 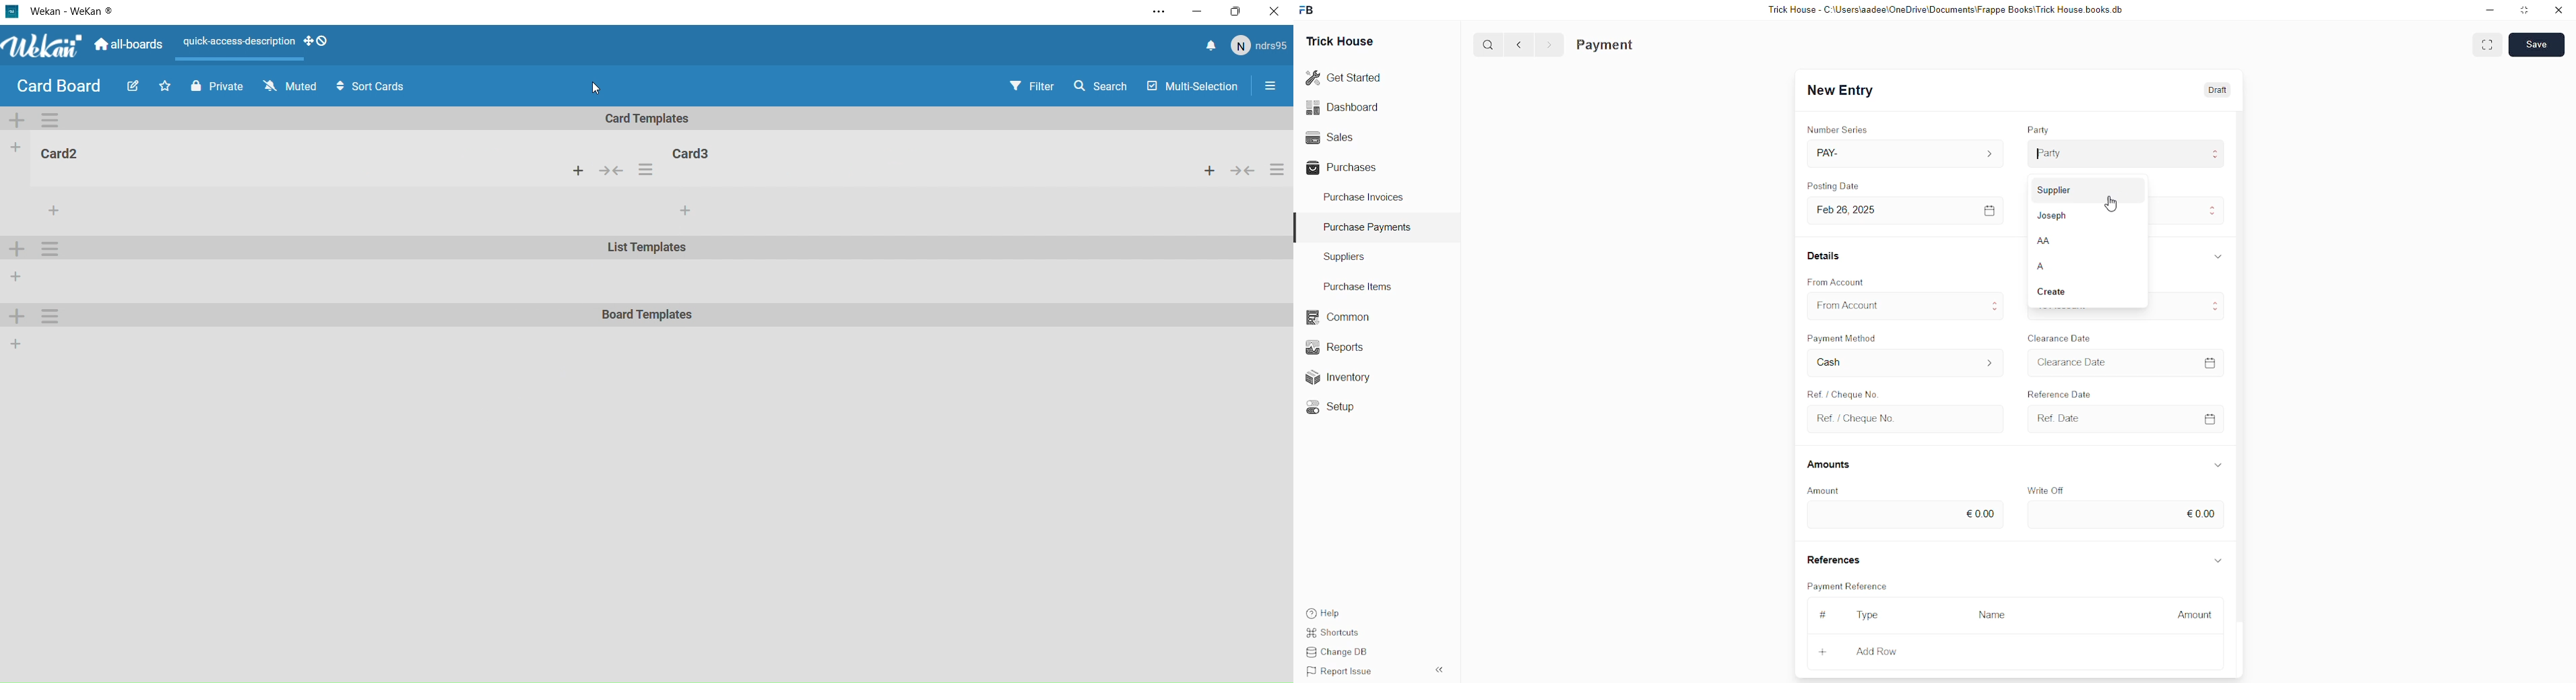 What do you see at coordinates (1356, 285) in the screenshot?
I see `Purchase Items.` at bounding box center [1356, 285].